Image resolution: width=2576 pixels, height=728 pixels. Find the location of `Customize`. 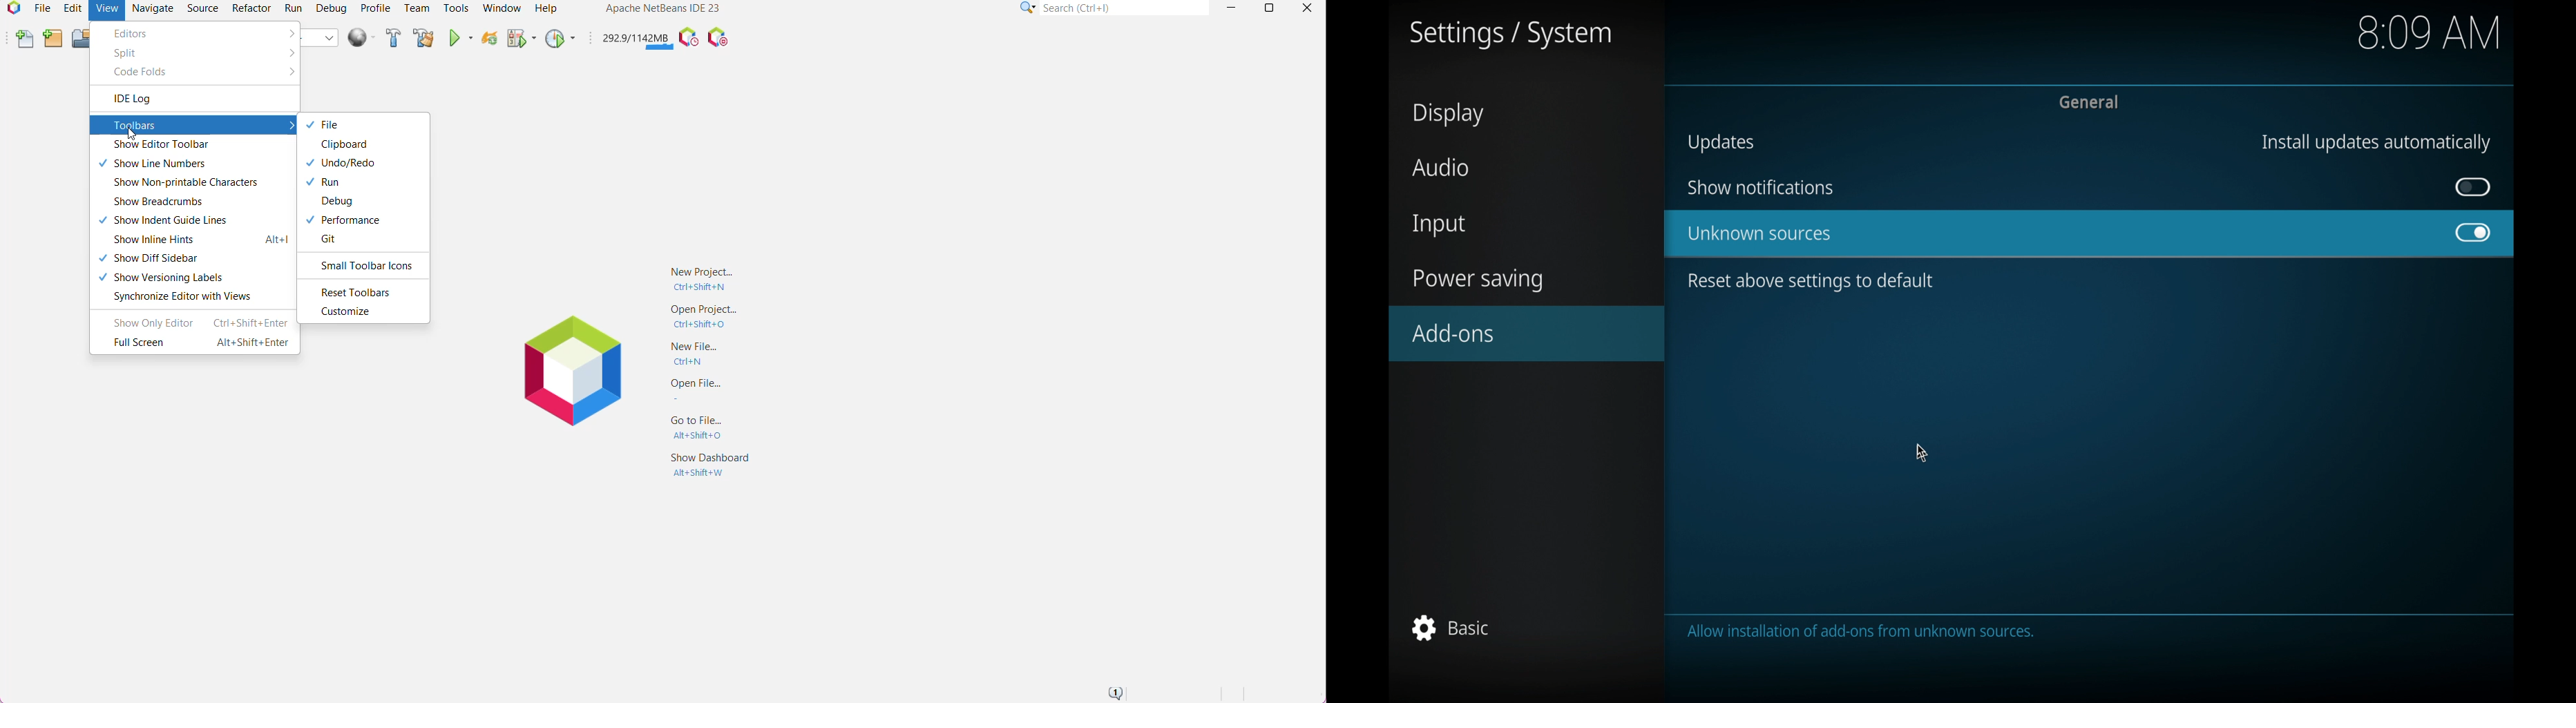

Customize is located at coordinates (344, 312).